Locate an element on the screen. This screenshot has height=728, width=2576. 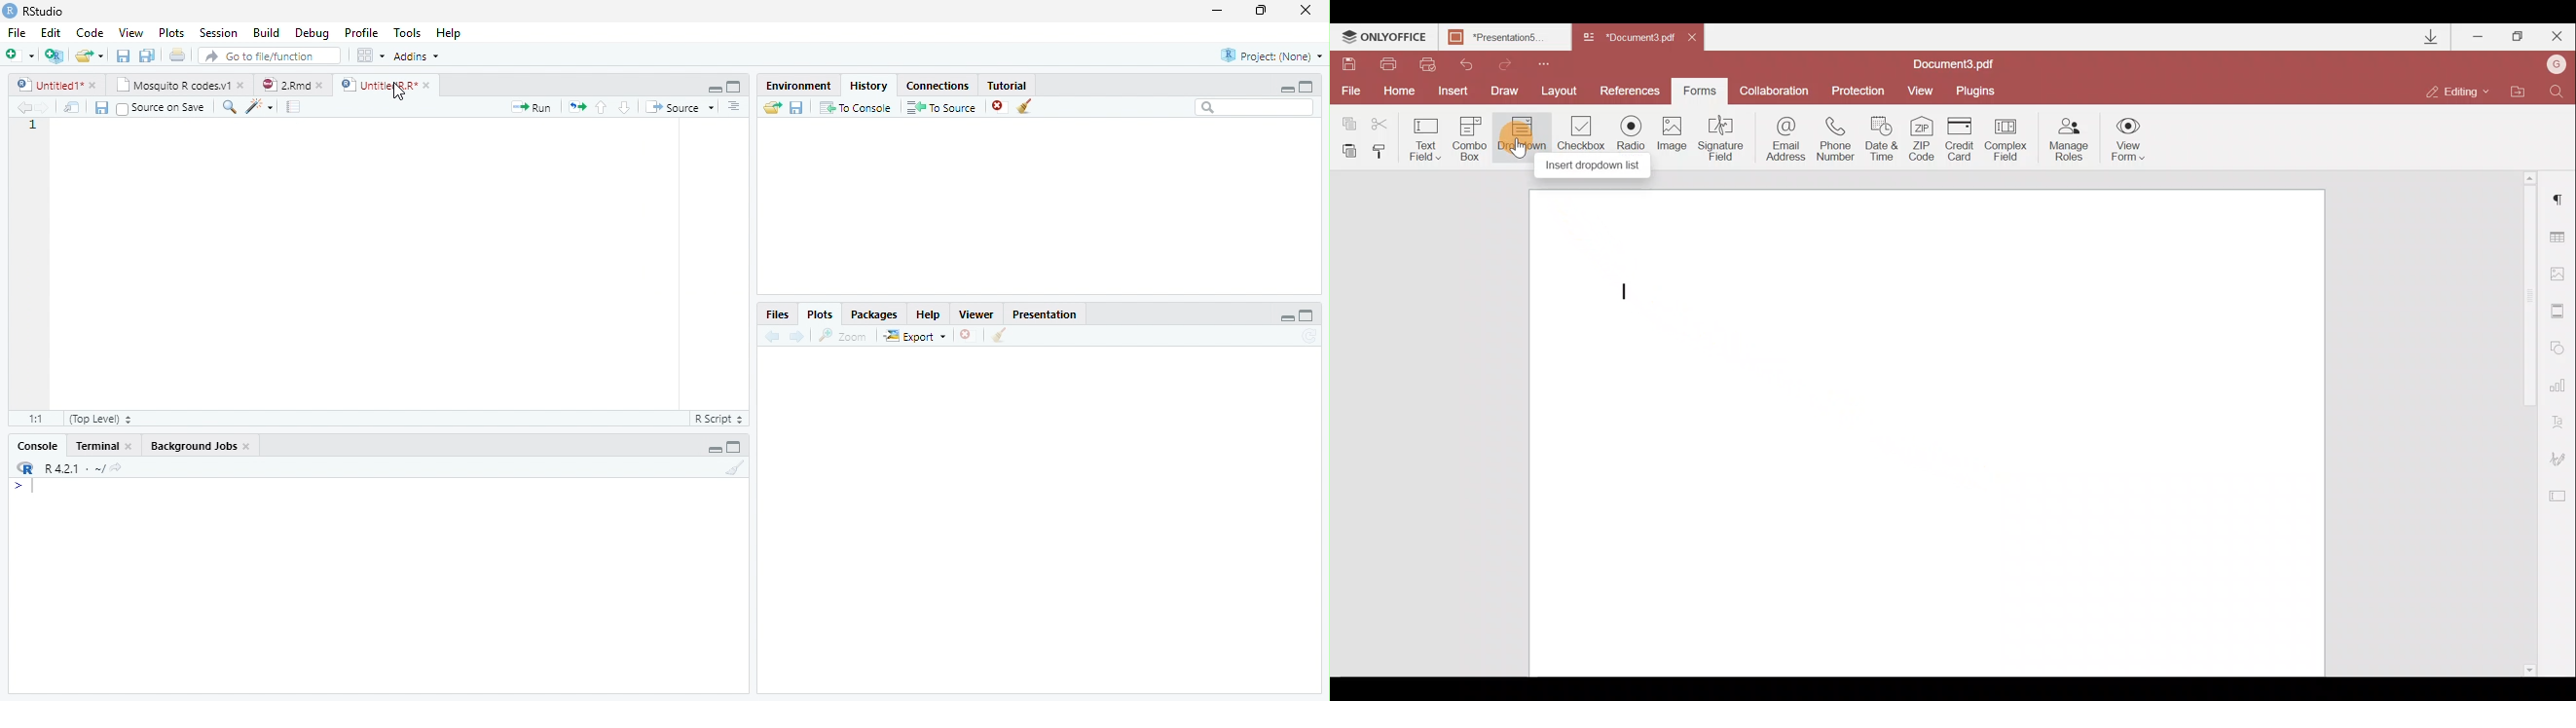
Terminal is located at coordinates (92, 446).